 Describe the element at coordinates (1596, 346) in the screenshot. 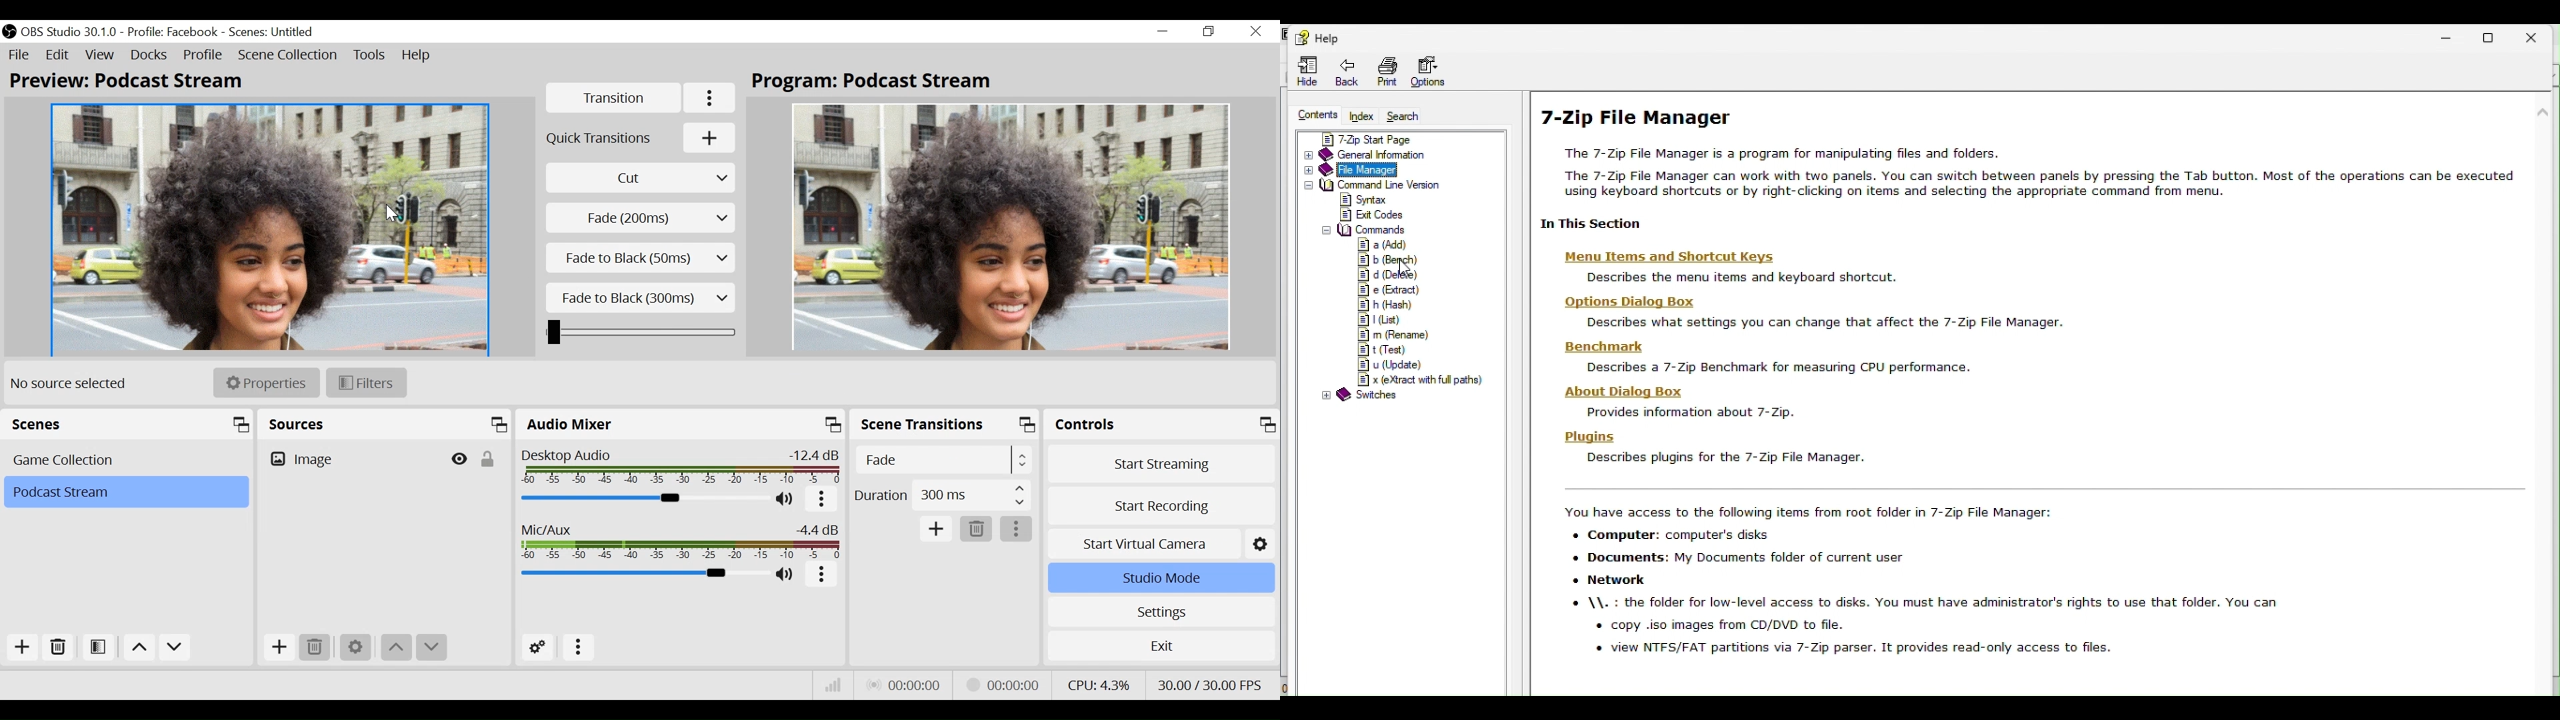

I see `‘Benchmark` at that location.